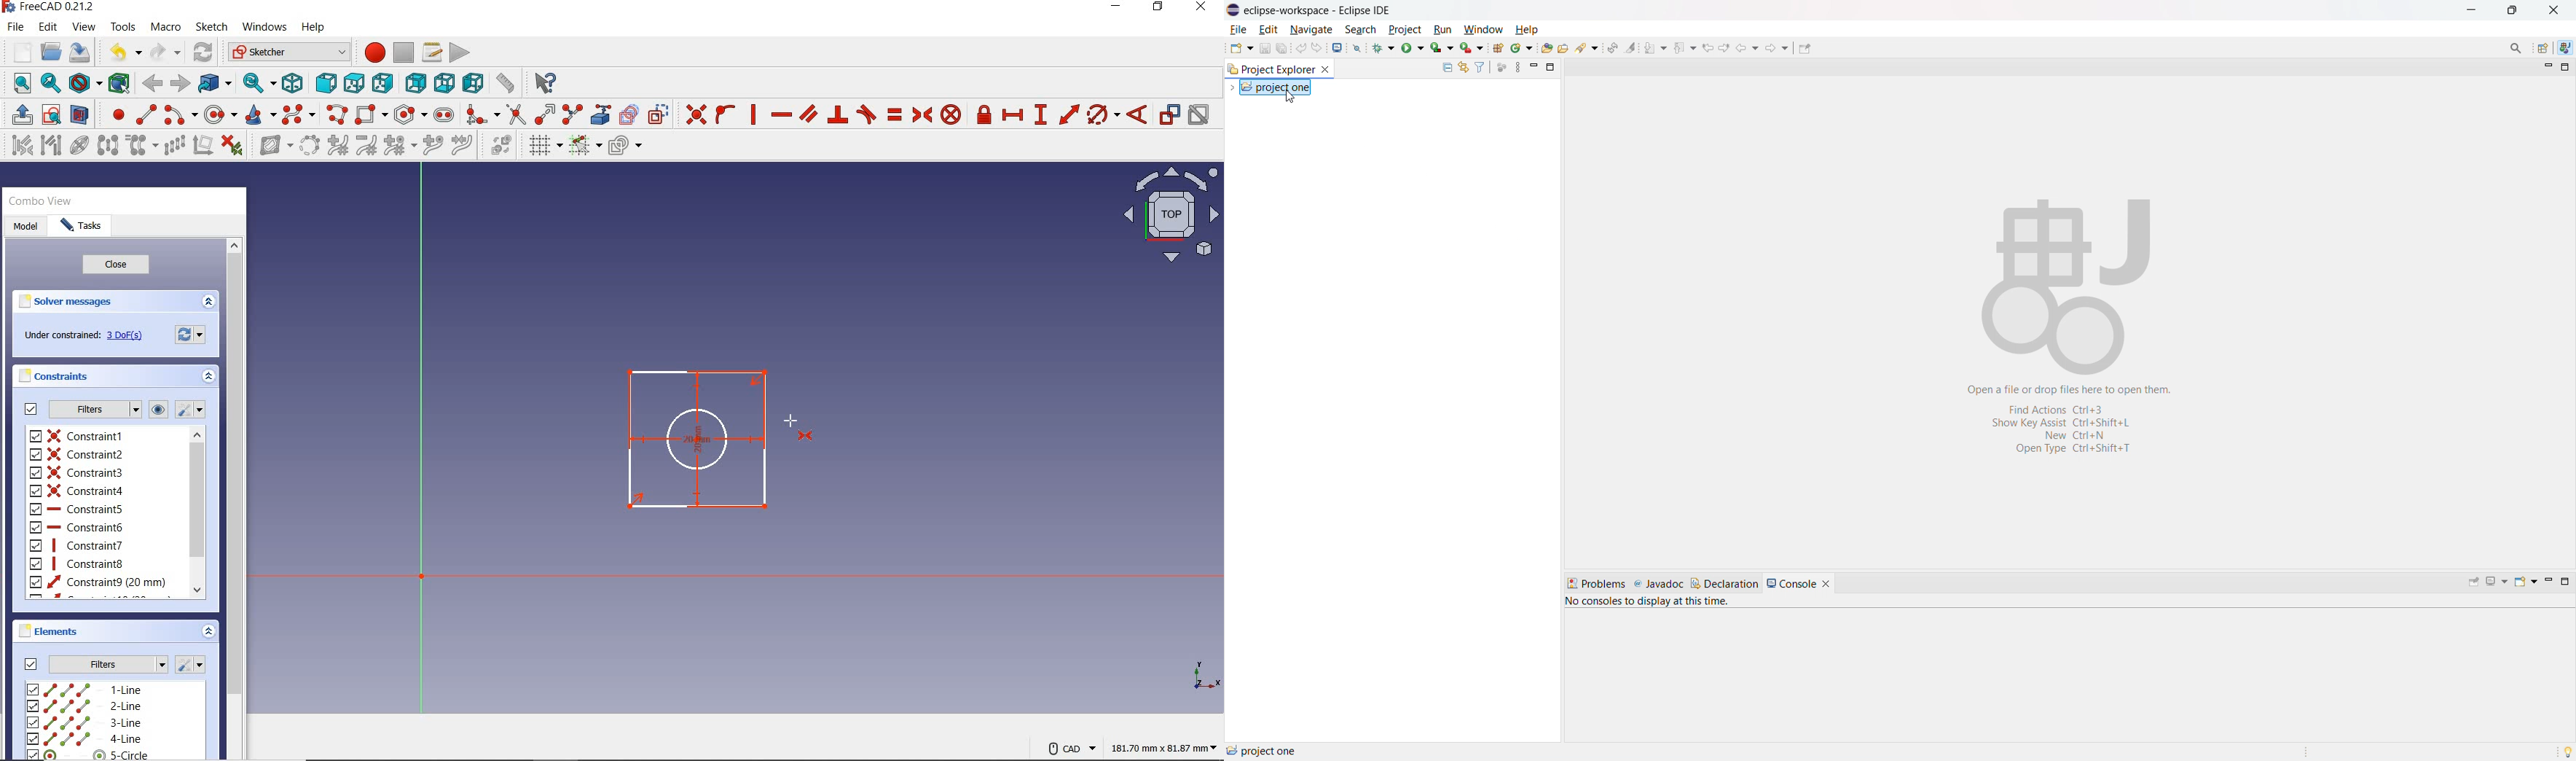 The height and width of the screenshot is (784, 2576). I want to click on create polyline, so click(337, 115).